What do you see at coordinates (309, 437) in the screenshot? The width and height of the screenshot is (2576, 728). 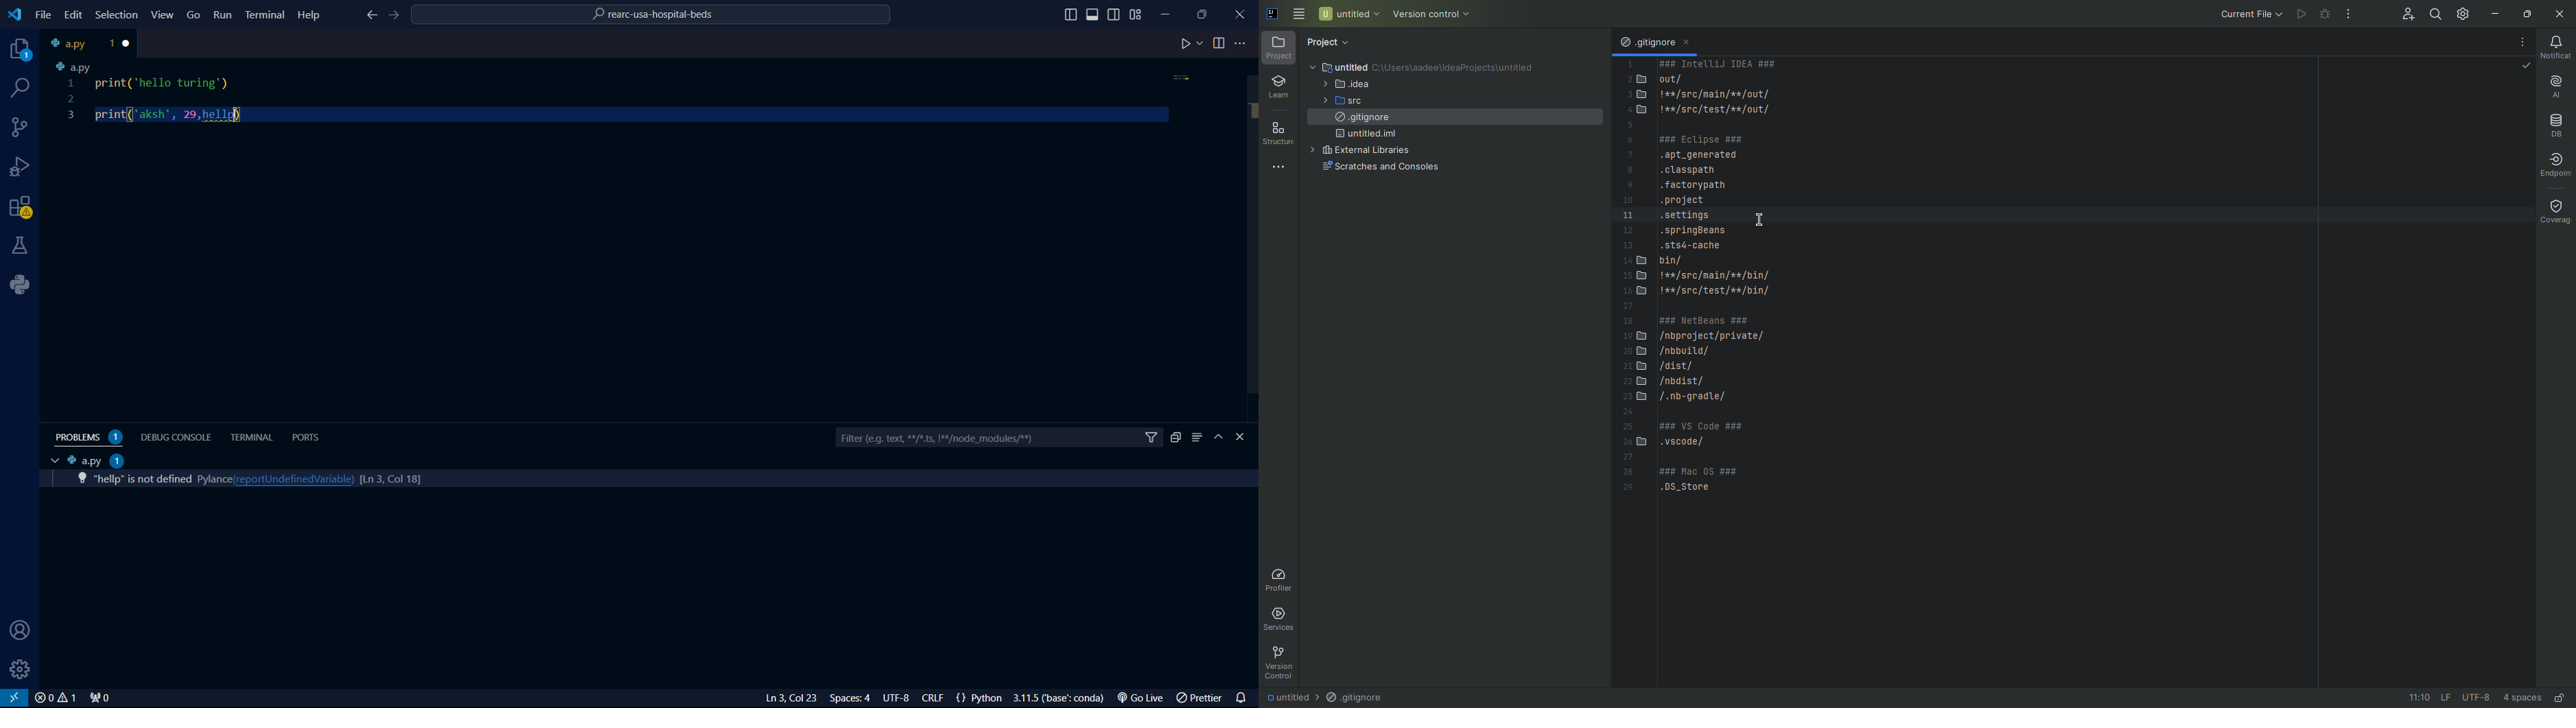 I see `ports` at bounding box center [309, 437].